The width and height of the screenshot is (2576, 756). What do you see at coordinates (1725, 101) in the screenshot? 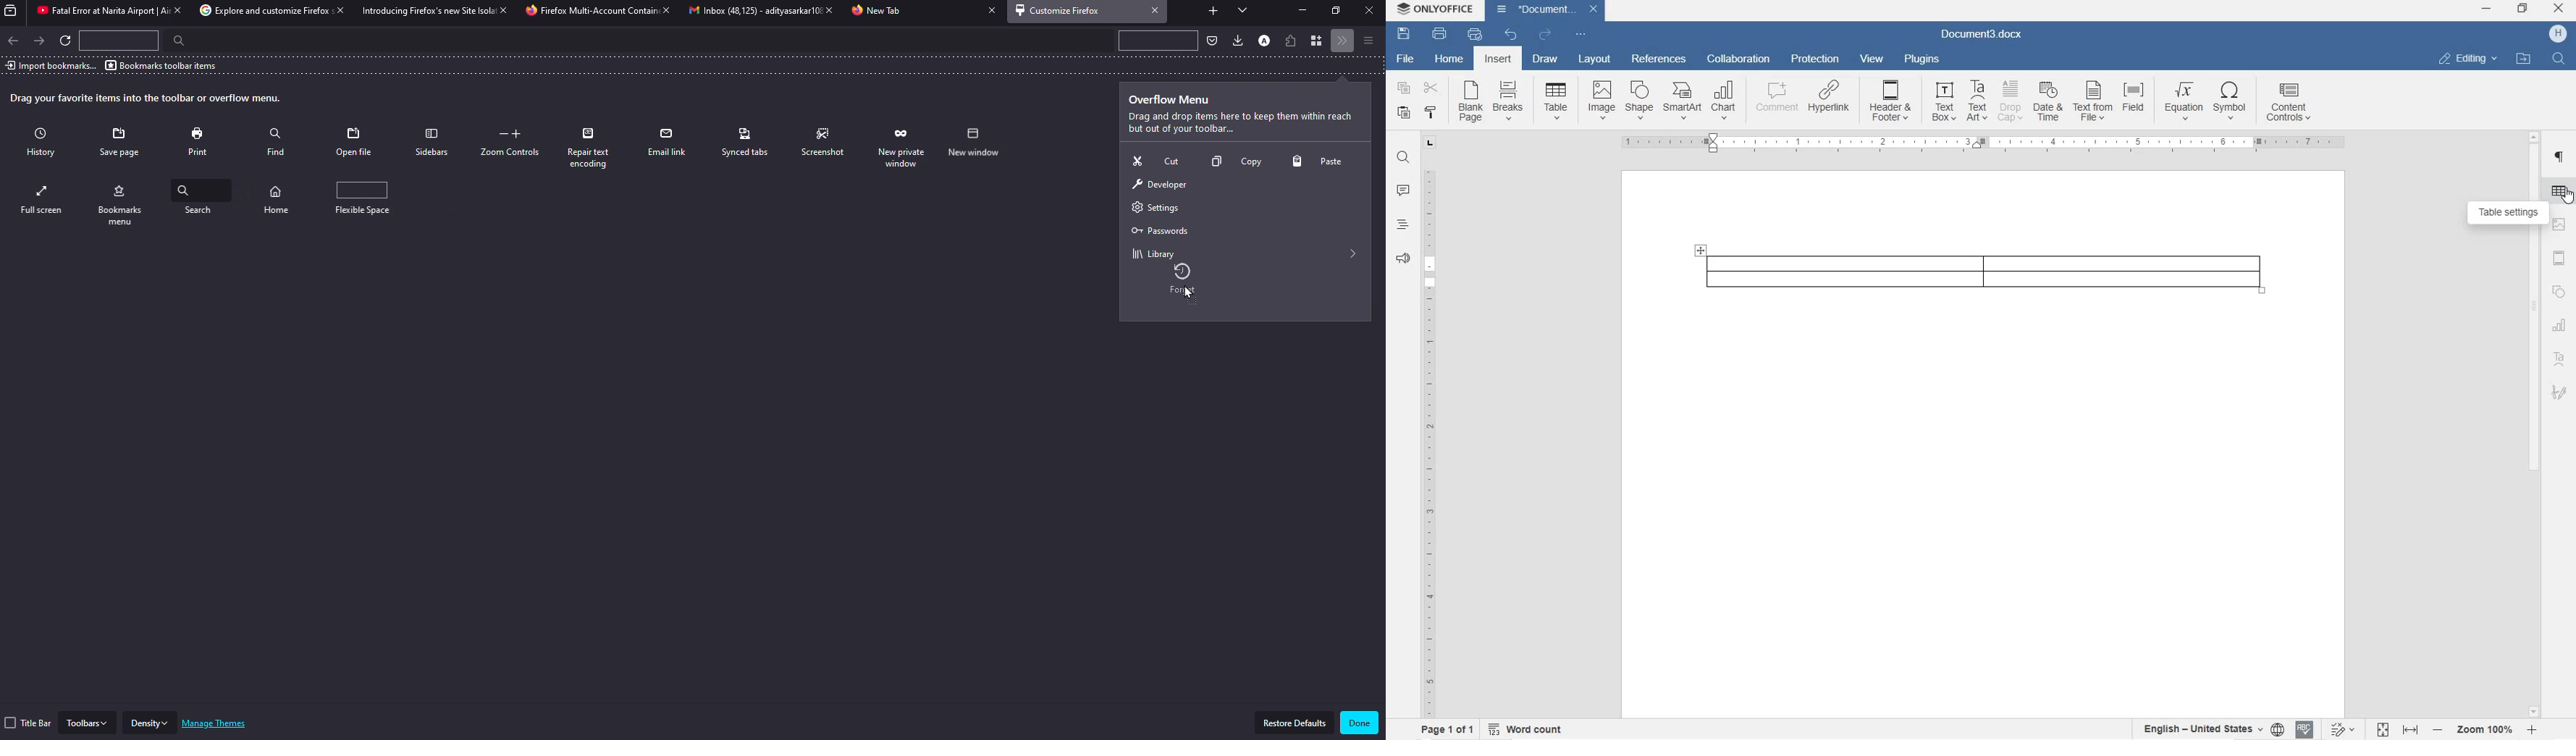
I see `chart` at bounding box center [1725, 101].